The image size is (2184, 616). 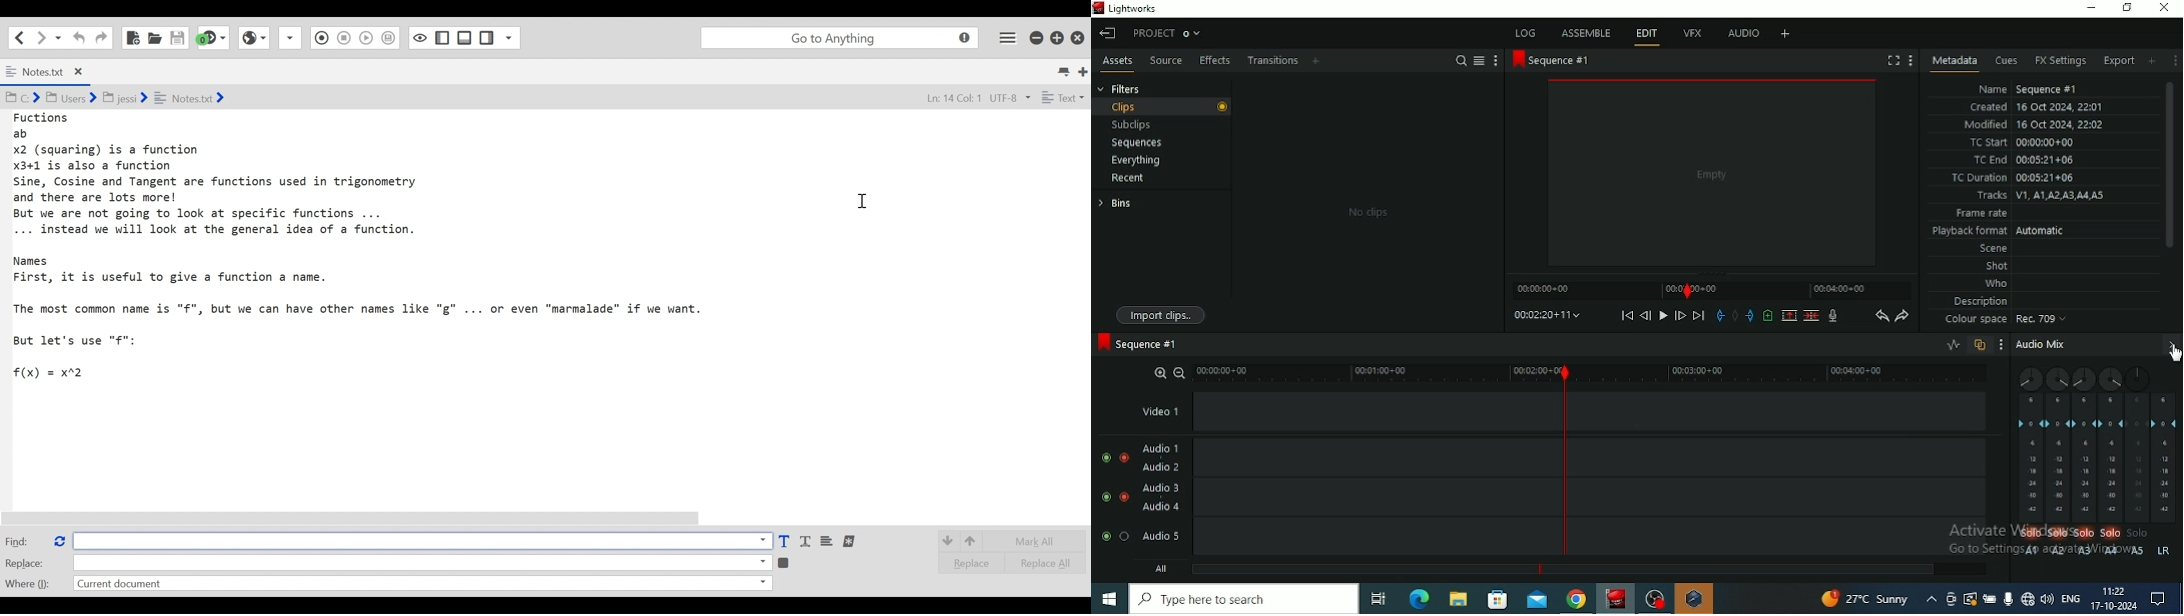 I want to click on Playback format, so click(x=1999, y=231).